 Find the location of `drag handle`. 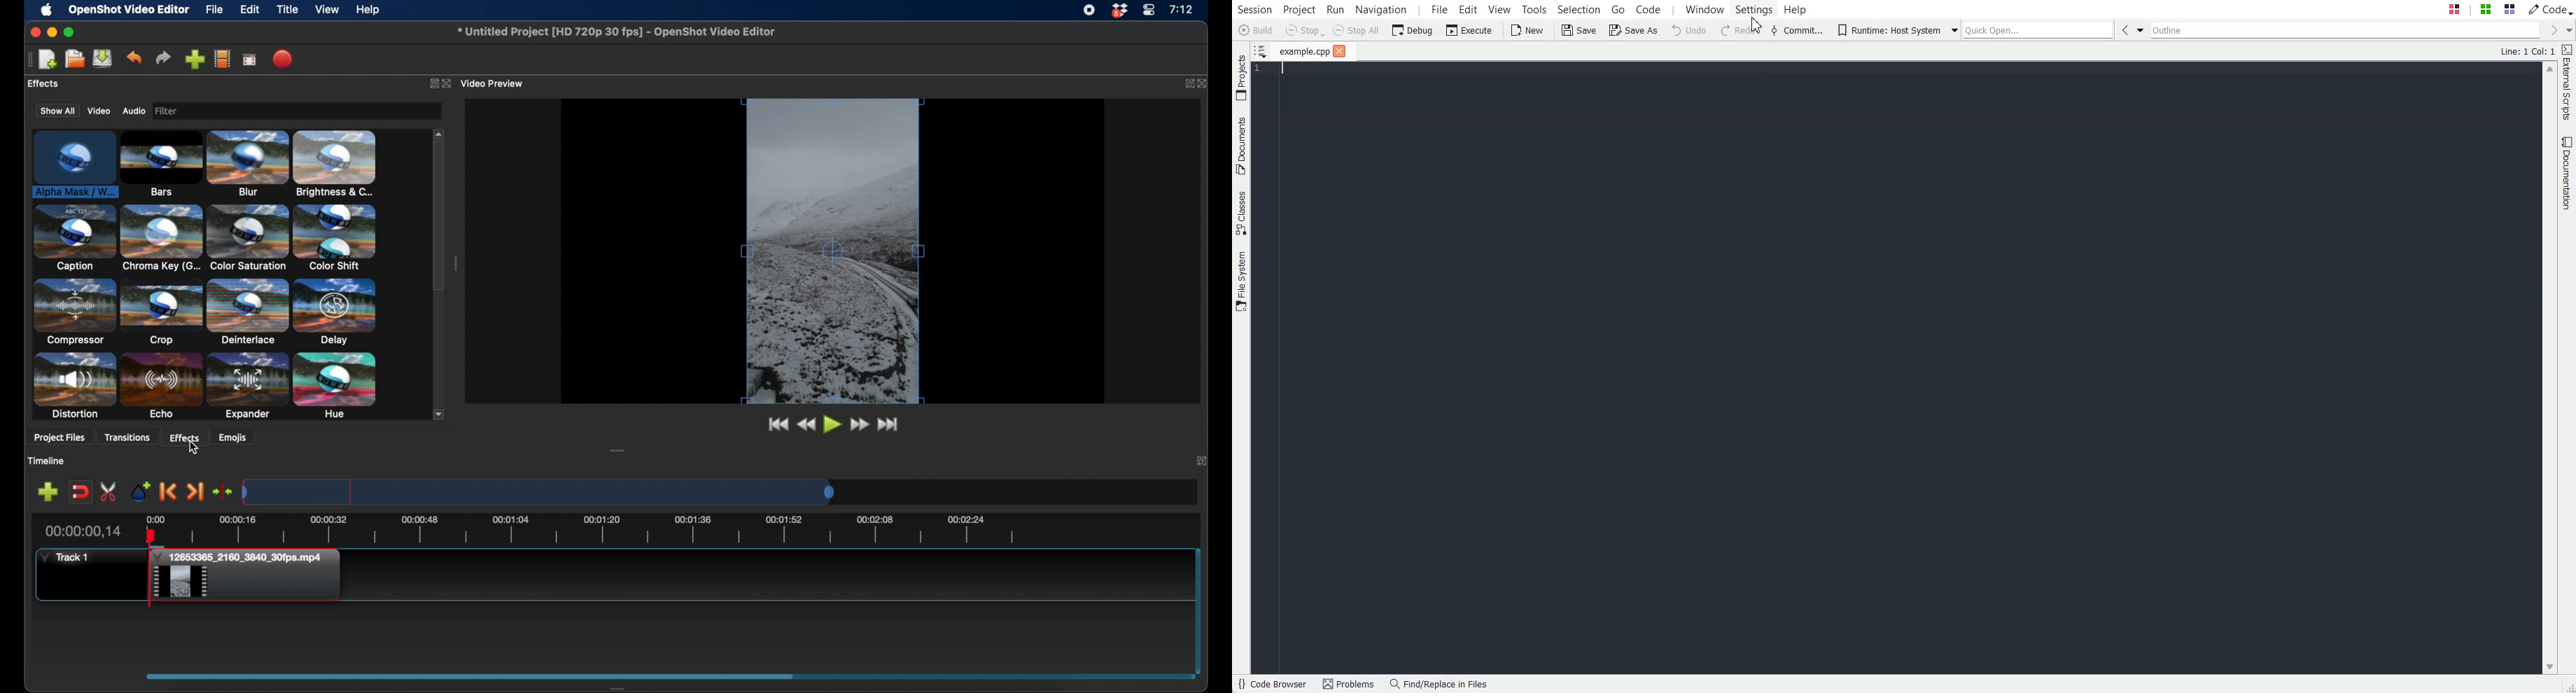

drag handle is located at coordinates (620, 688).